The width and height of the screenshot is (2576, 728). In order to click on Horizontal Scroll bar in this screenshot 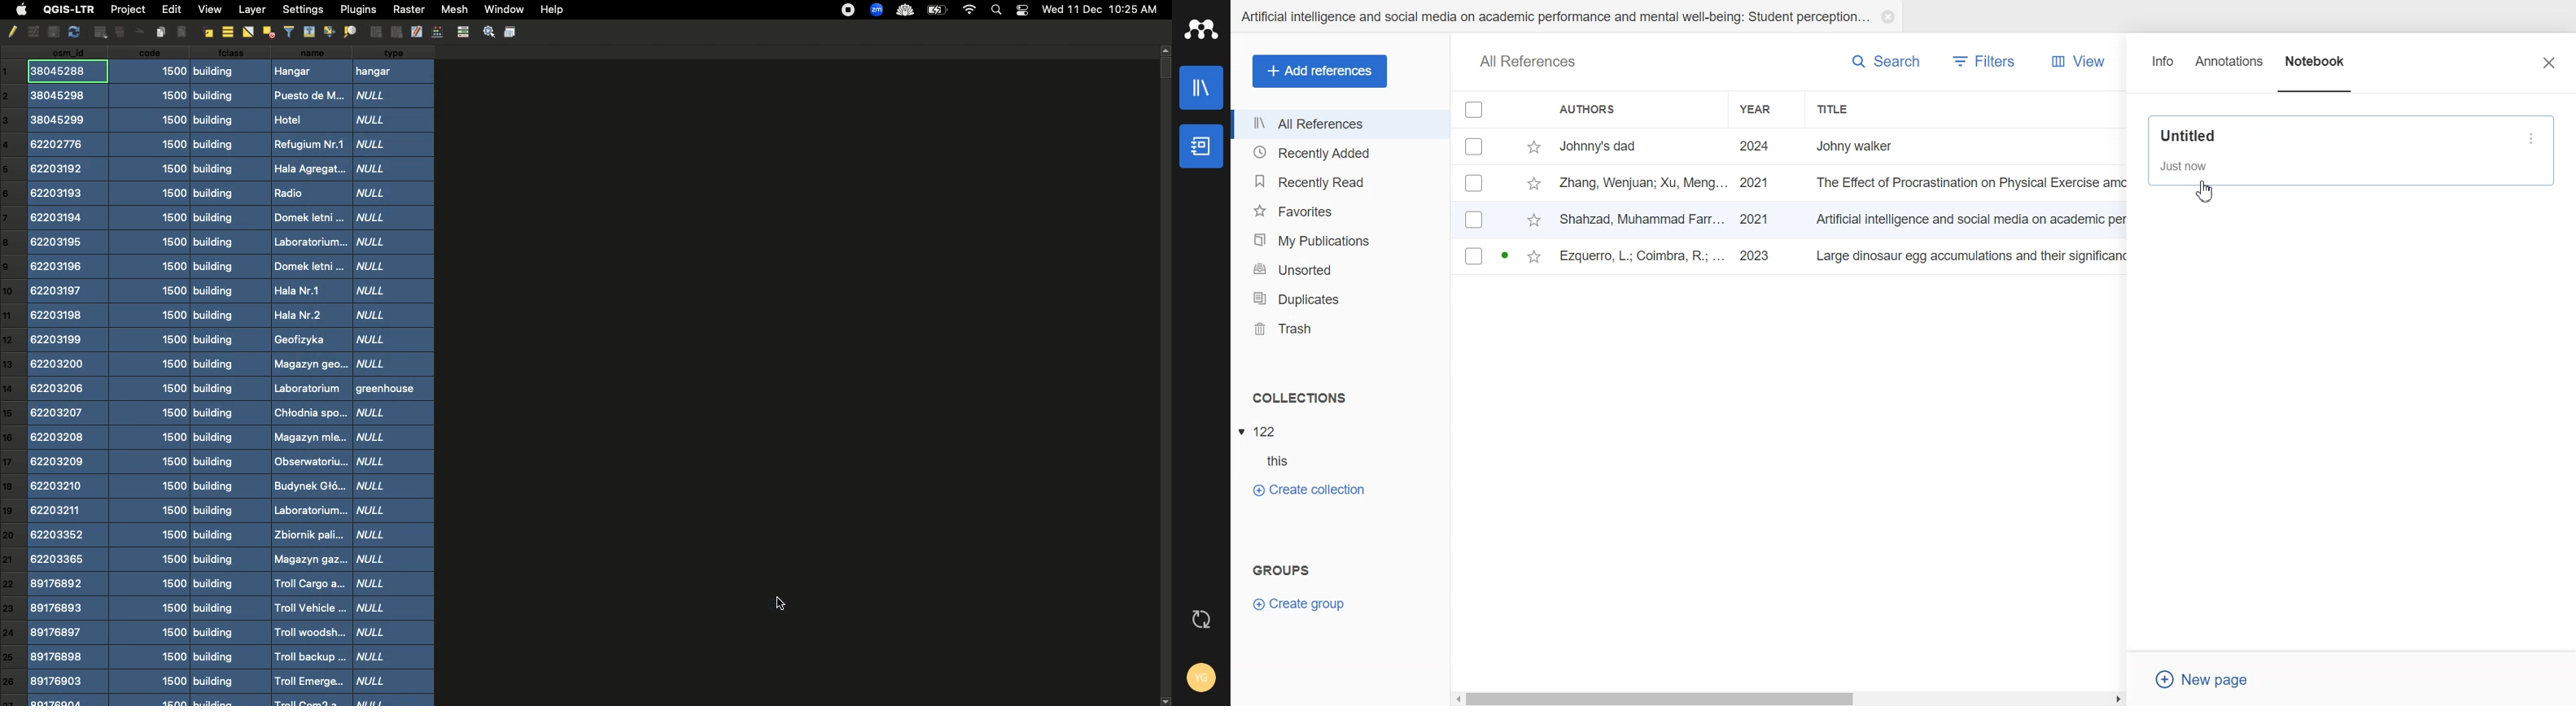, I will do `click(1790, 697)`.